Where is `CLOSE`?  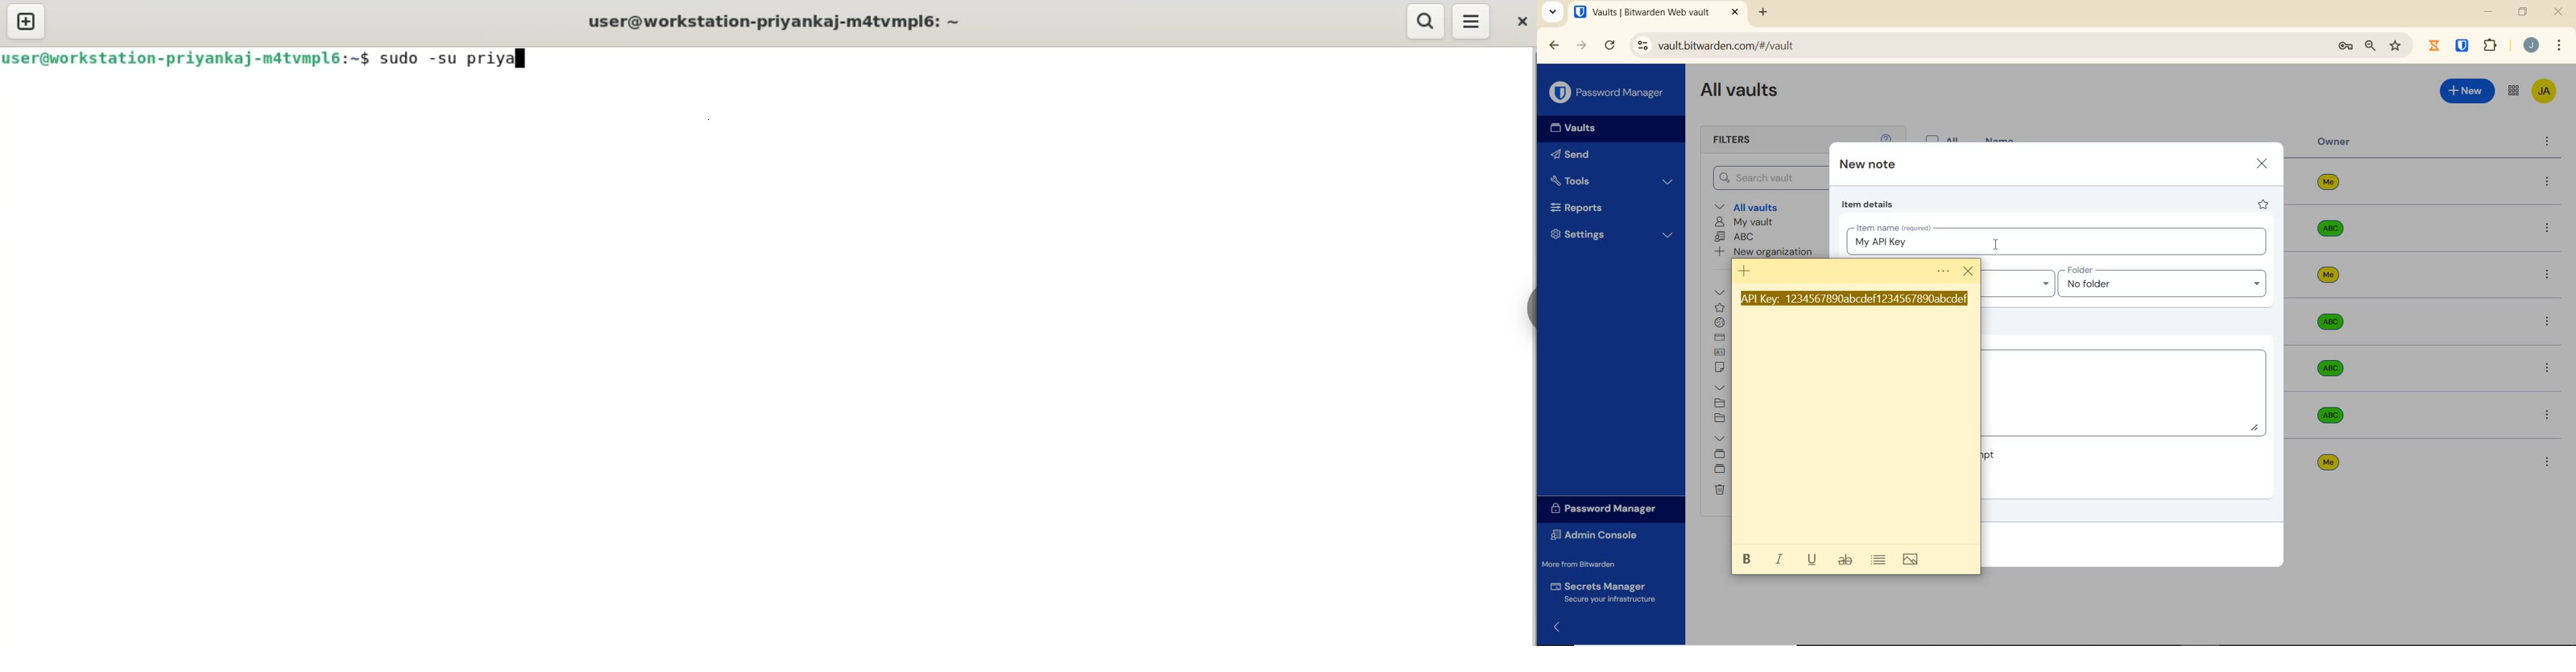 CLOSE is located at coordinates (2560, 15).